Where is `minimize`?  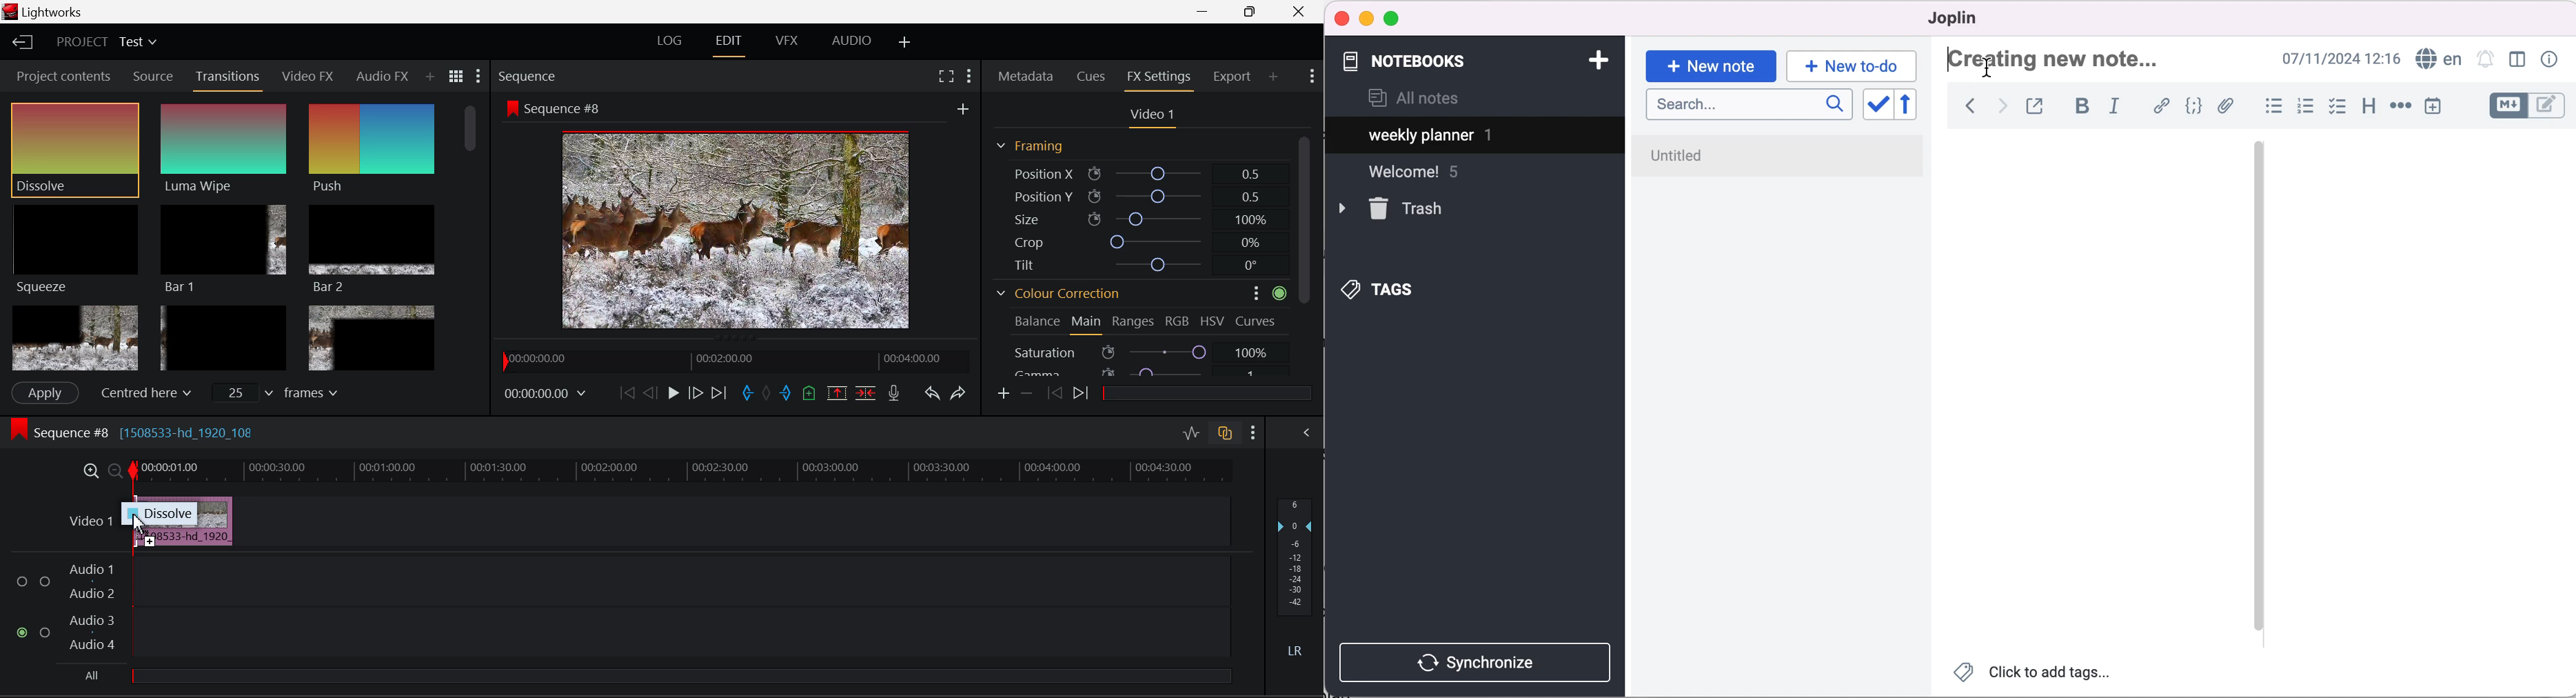 minimize is located at coordinates (1366, 18).